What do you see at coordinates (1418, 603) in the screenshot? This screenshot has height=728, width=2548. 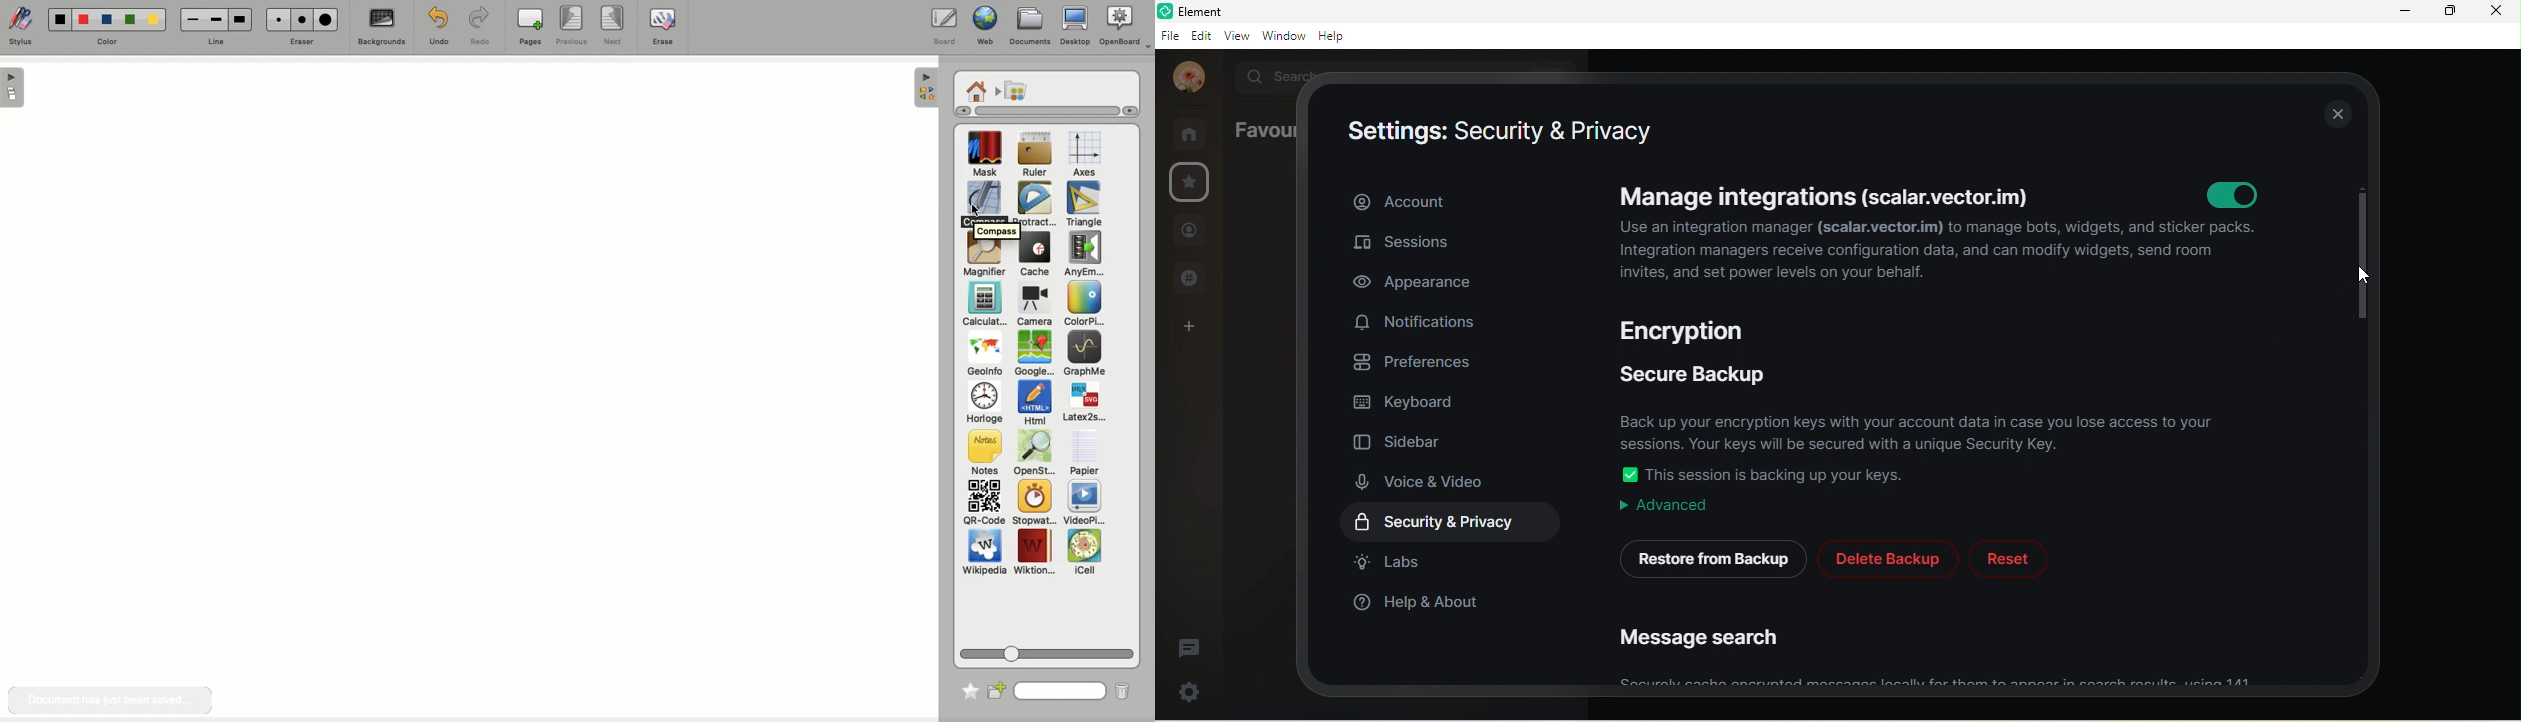 I see `help and about` at bounding box center [1418, 603].